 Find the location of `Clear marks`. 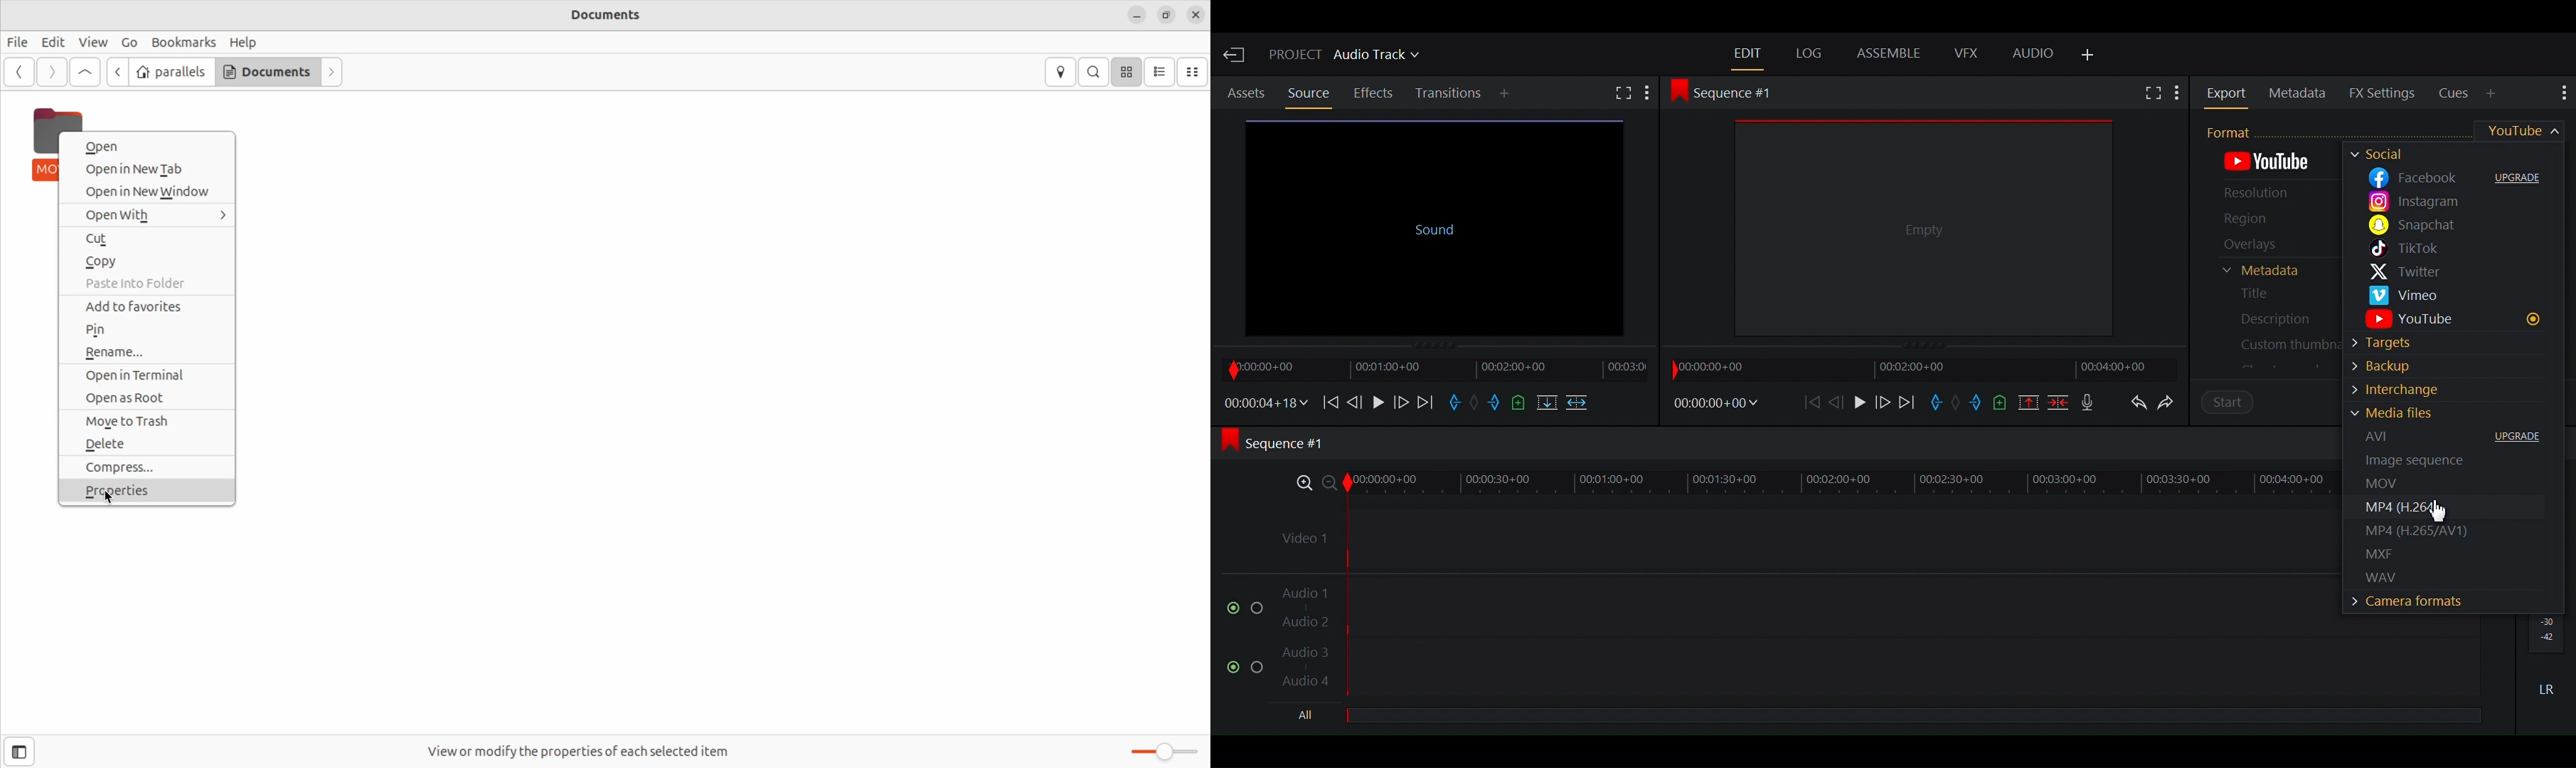

Clear marks is located at coordinates (1478, 404).